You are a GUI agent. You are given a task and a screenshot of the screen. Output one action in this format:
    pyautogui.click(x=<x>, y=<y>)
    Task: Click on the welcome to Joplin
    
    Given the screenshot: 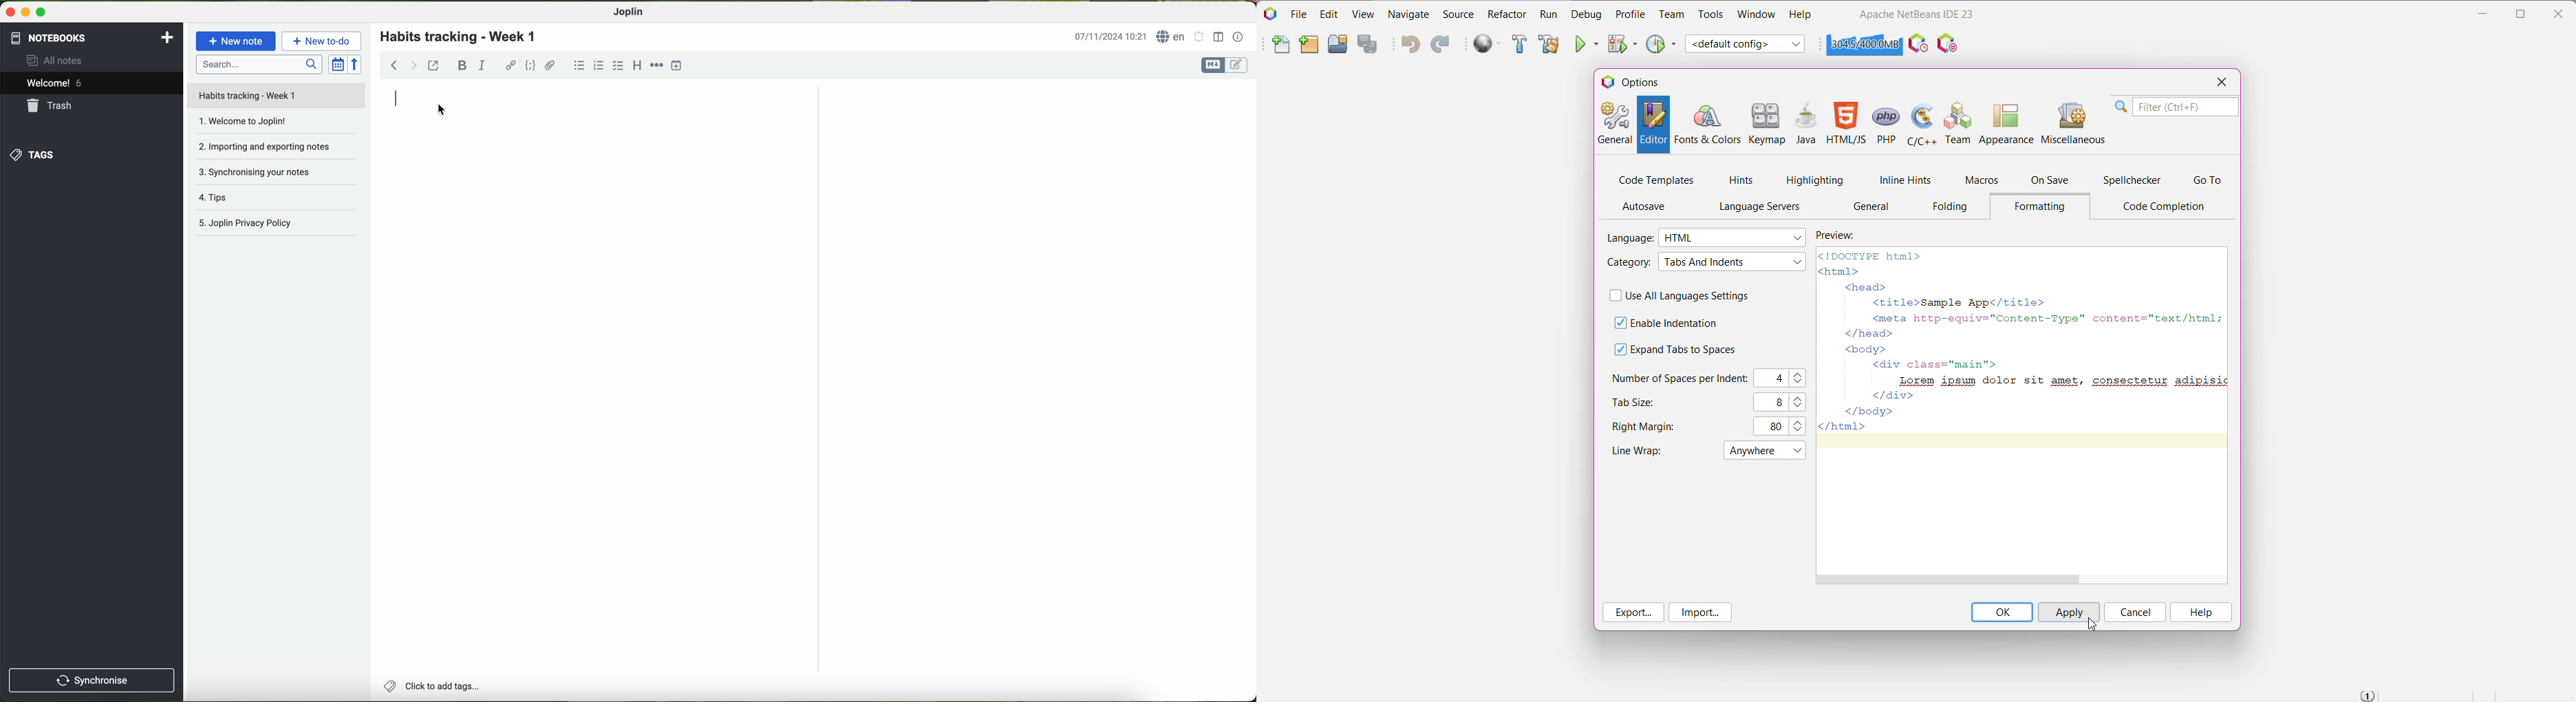 What is the action you would take?
    pyautogui.click(x=275, y=125)
    